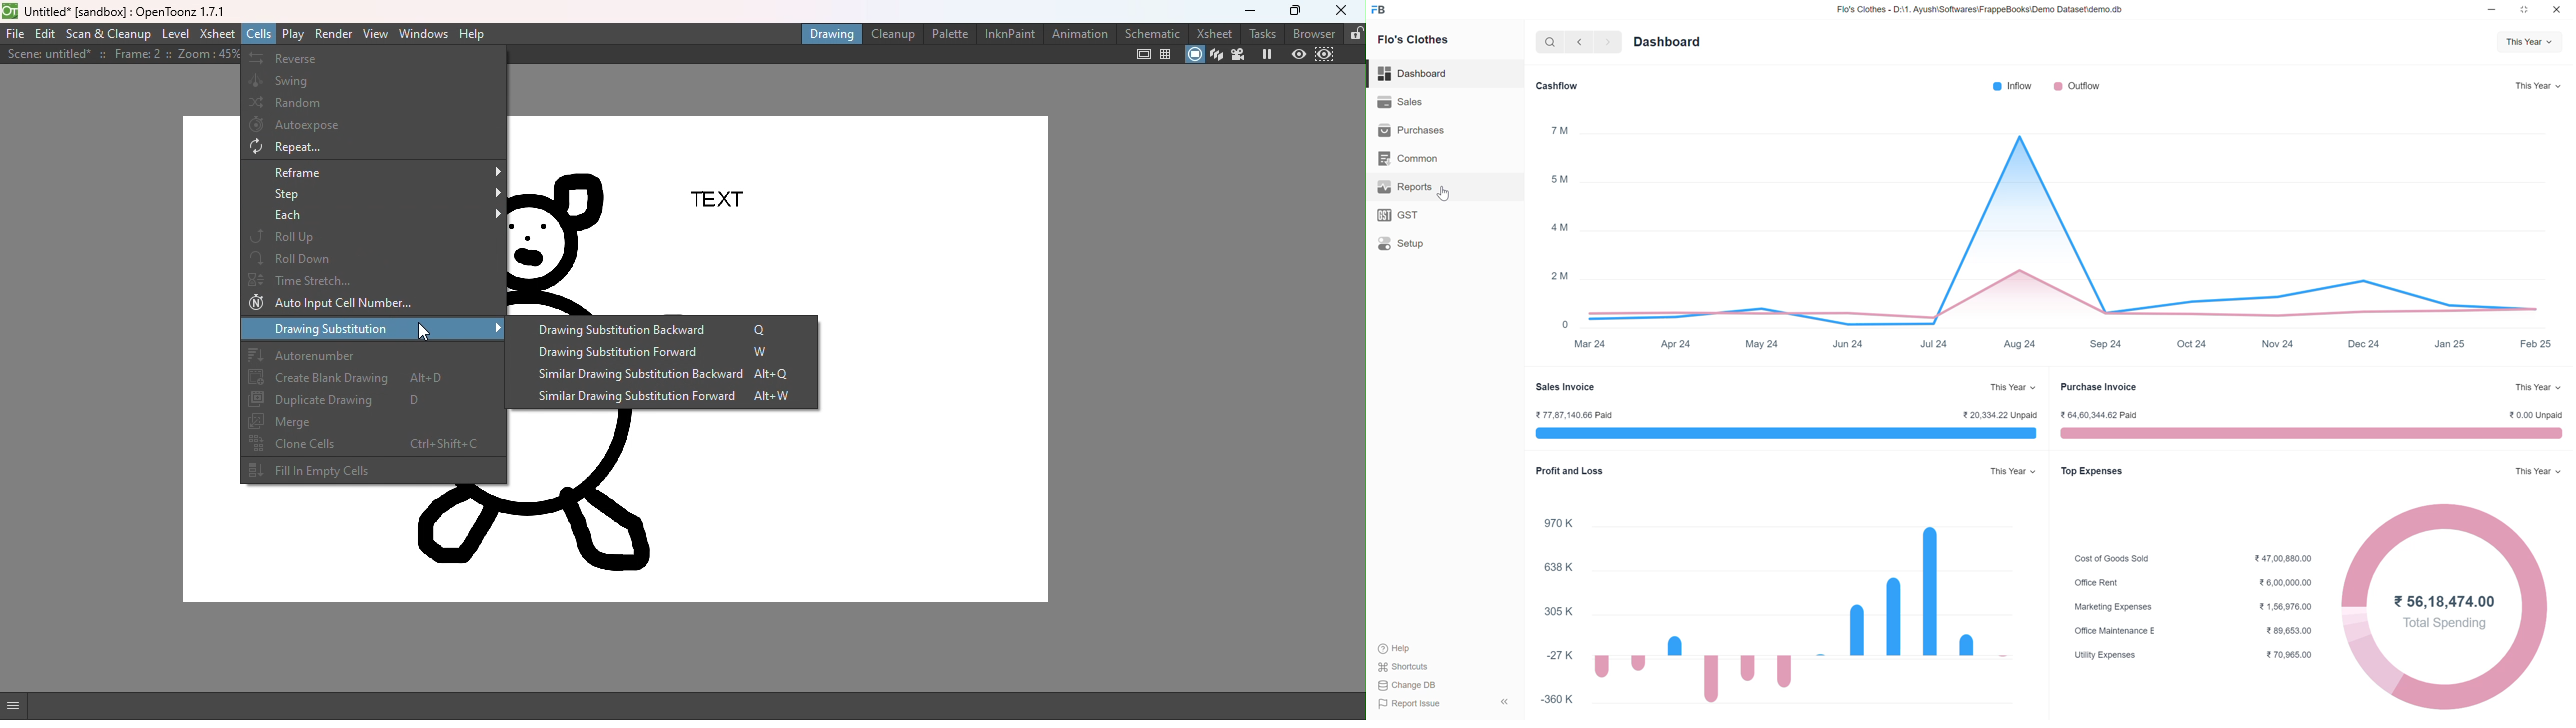 The height and width of the screenshot is (728, 2576). Describe the element at coordinates (1408, 158) in the screenshot. I see `common` at that location.